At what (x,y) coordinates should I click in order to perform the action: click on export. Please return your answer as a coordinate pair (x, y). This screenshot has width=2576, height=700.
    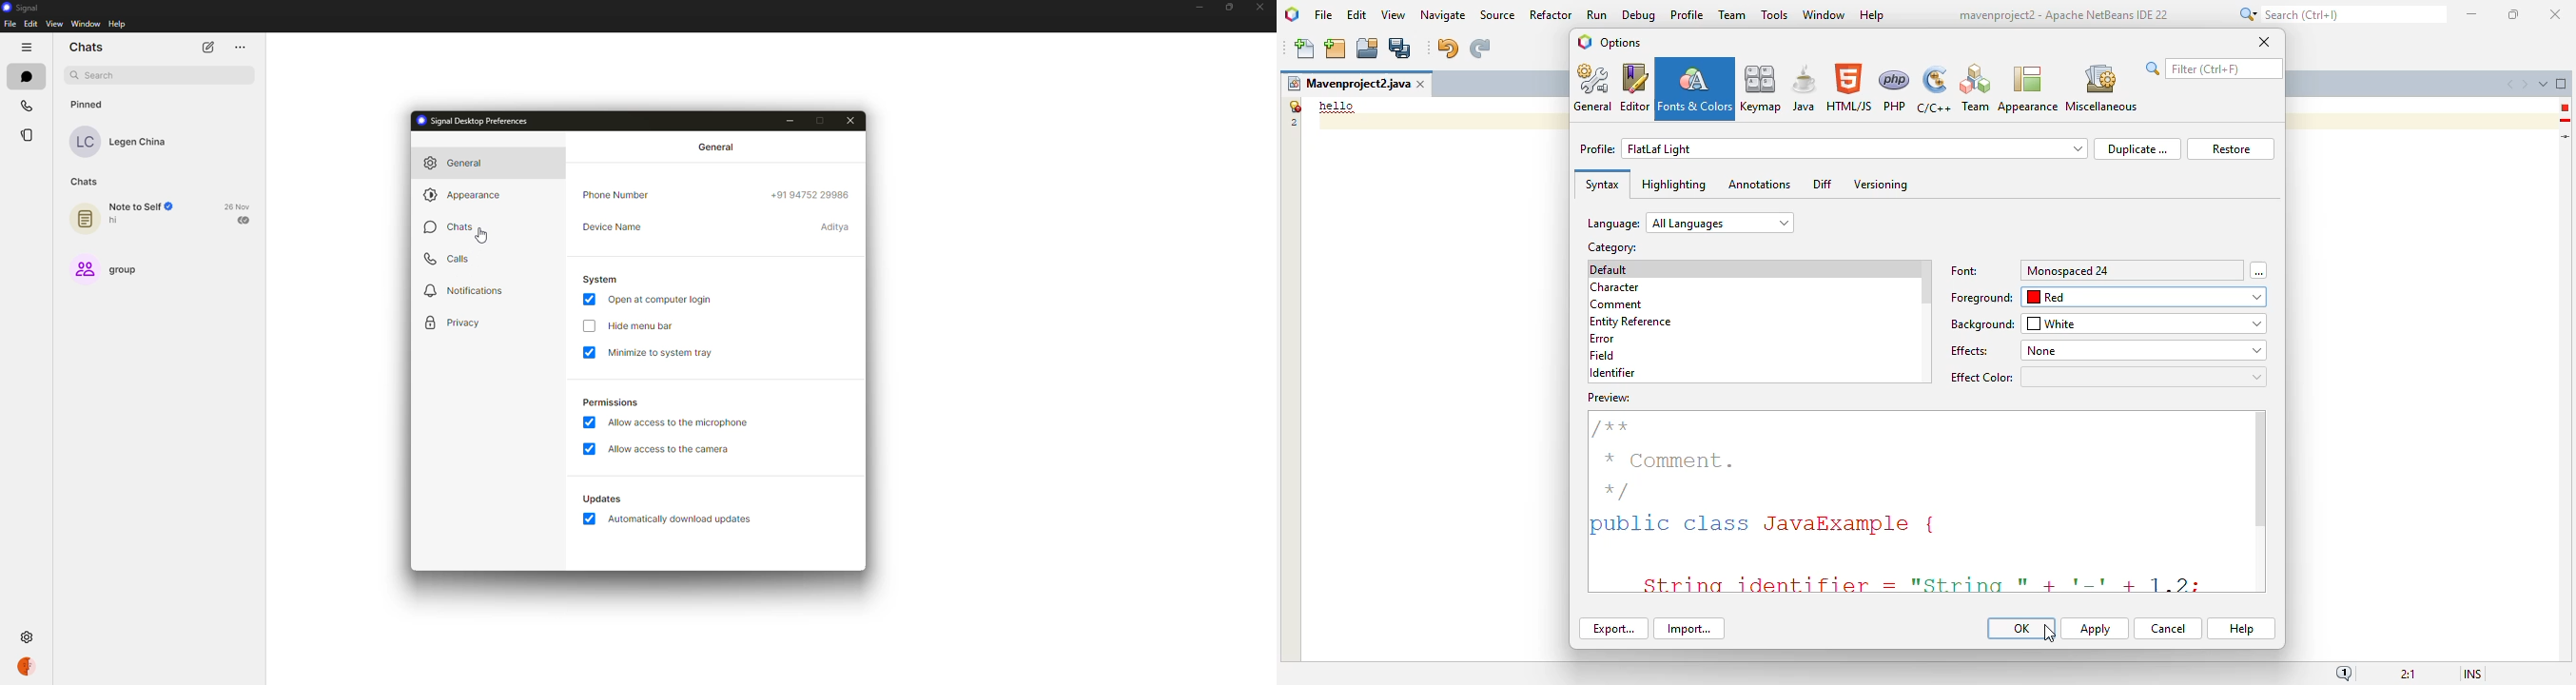
    Looking at the image, I should click on (1614, 628).